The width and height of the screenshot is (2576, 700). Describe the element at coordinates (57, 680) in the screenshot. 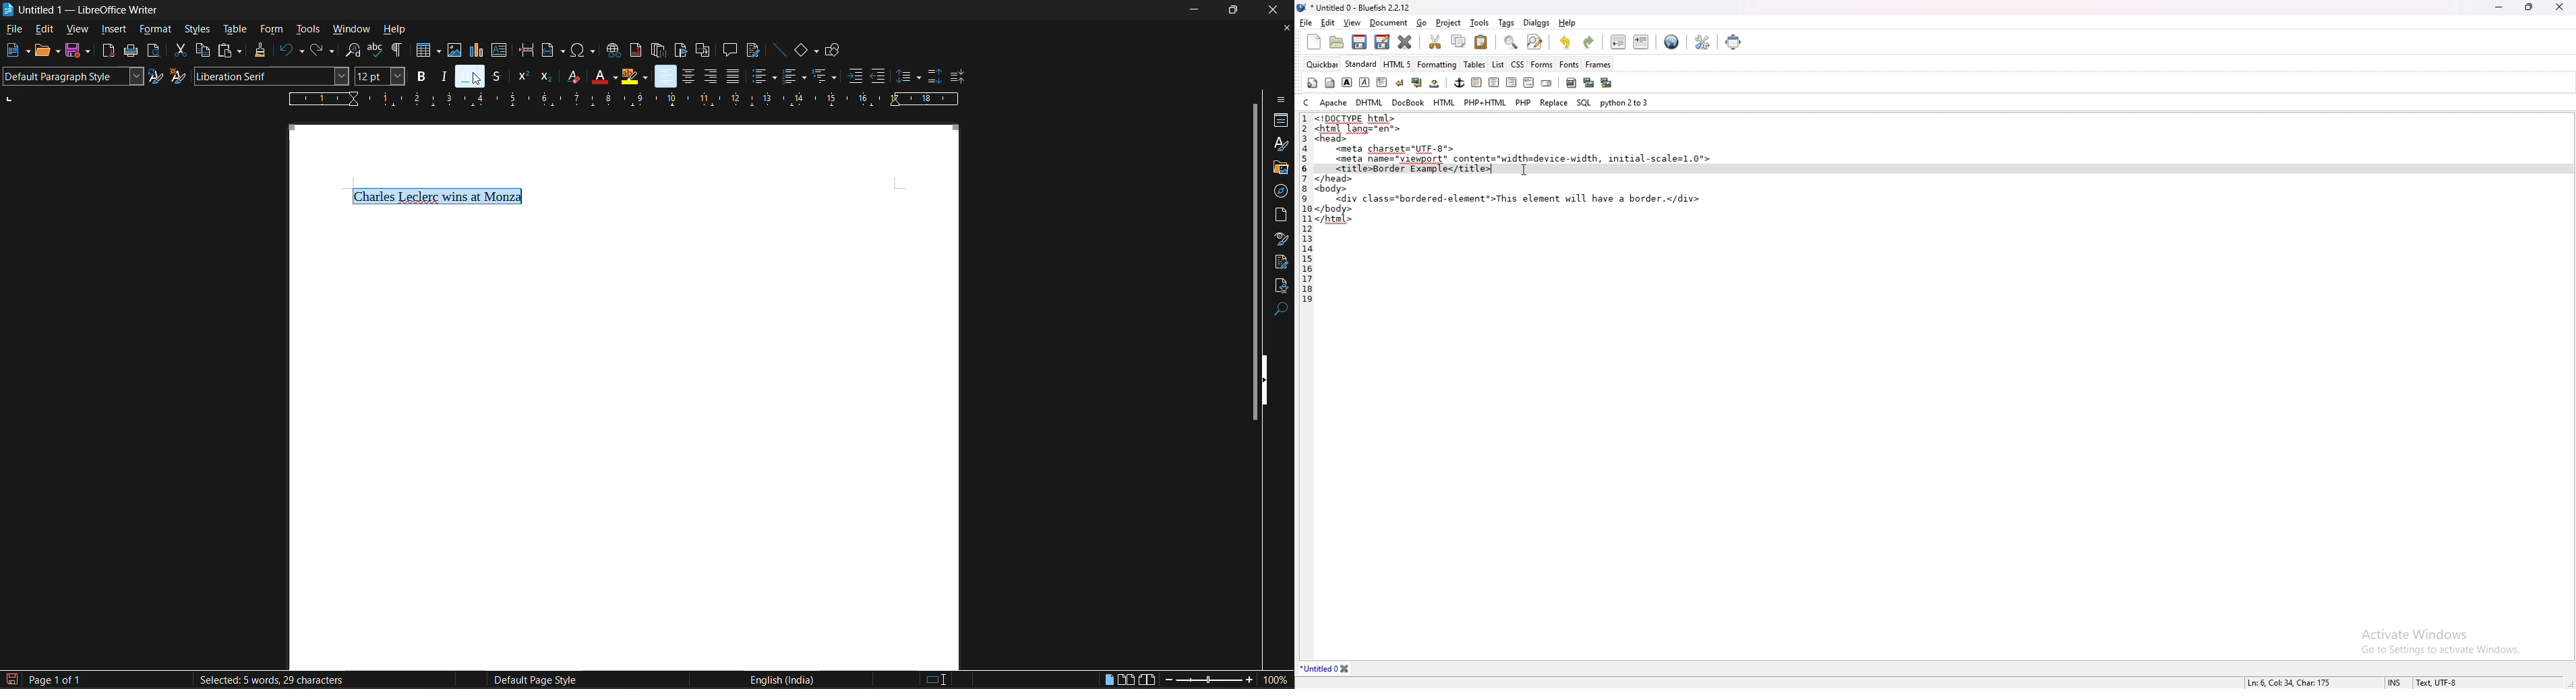

I see `page number in document` at that location.